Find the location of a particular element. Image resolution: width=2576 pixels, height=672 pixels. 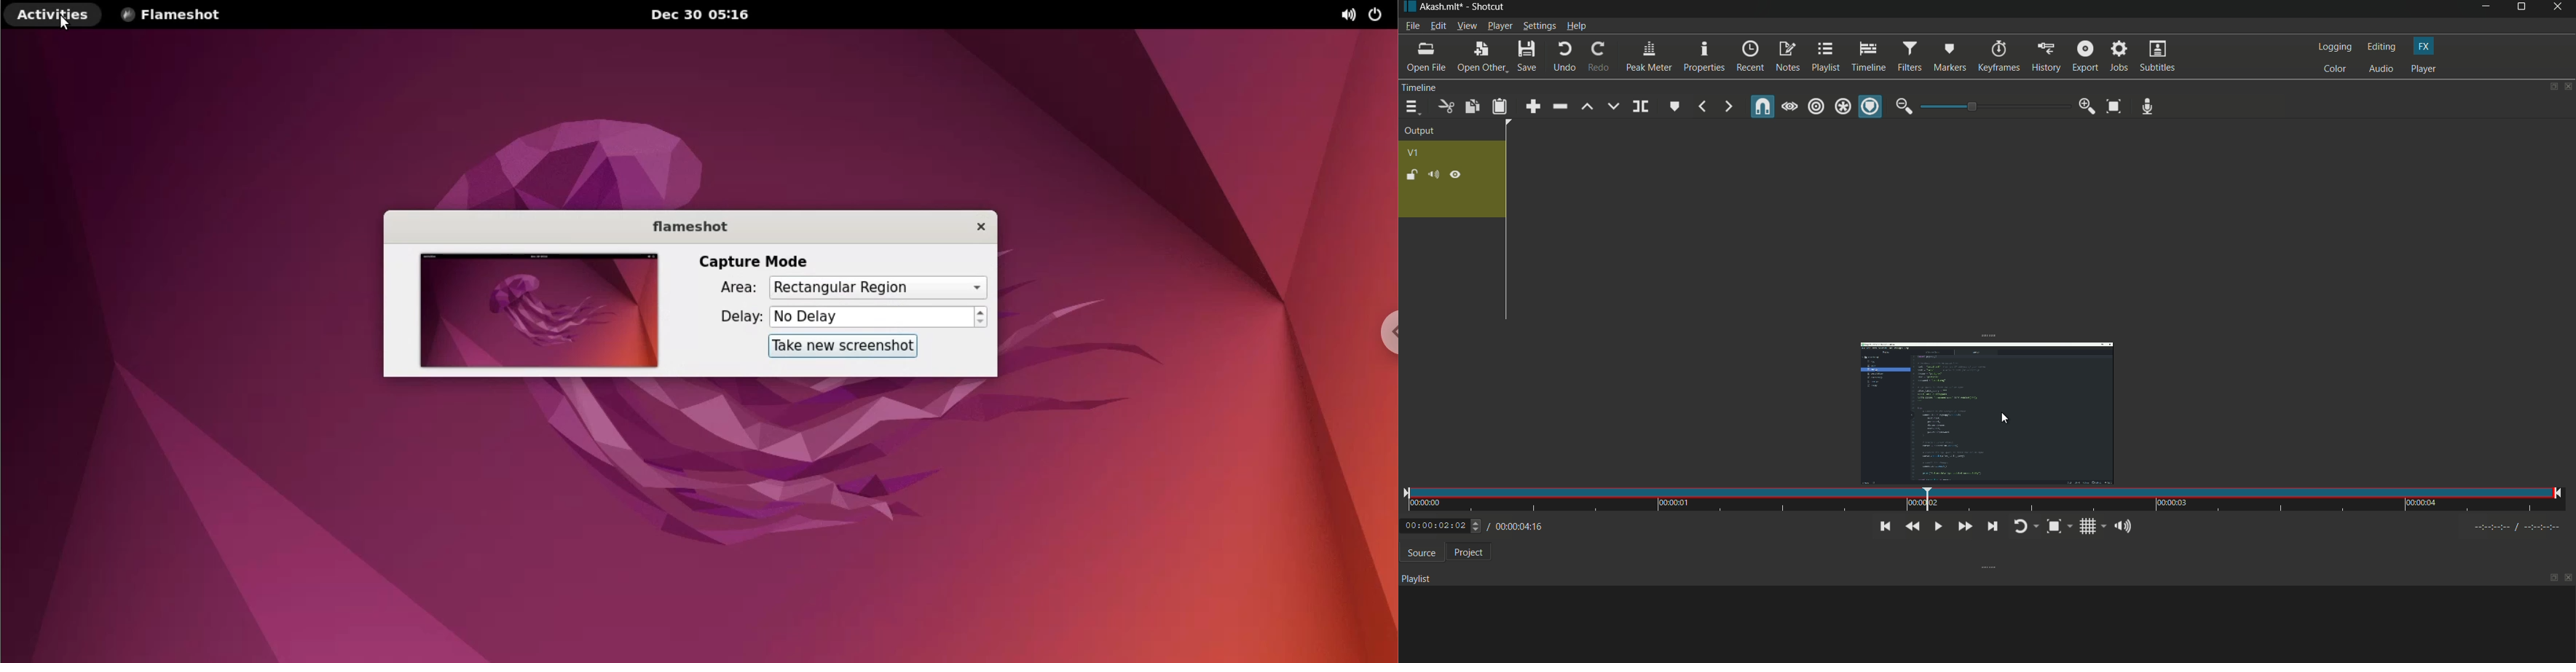

maximize is located at coordinates (2554, 578).